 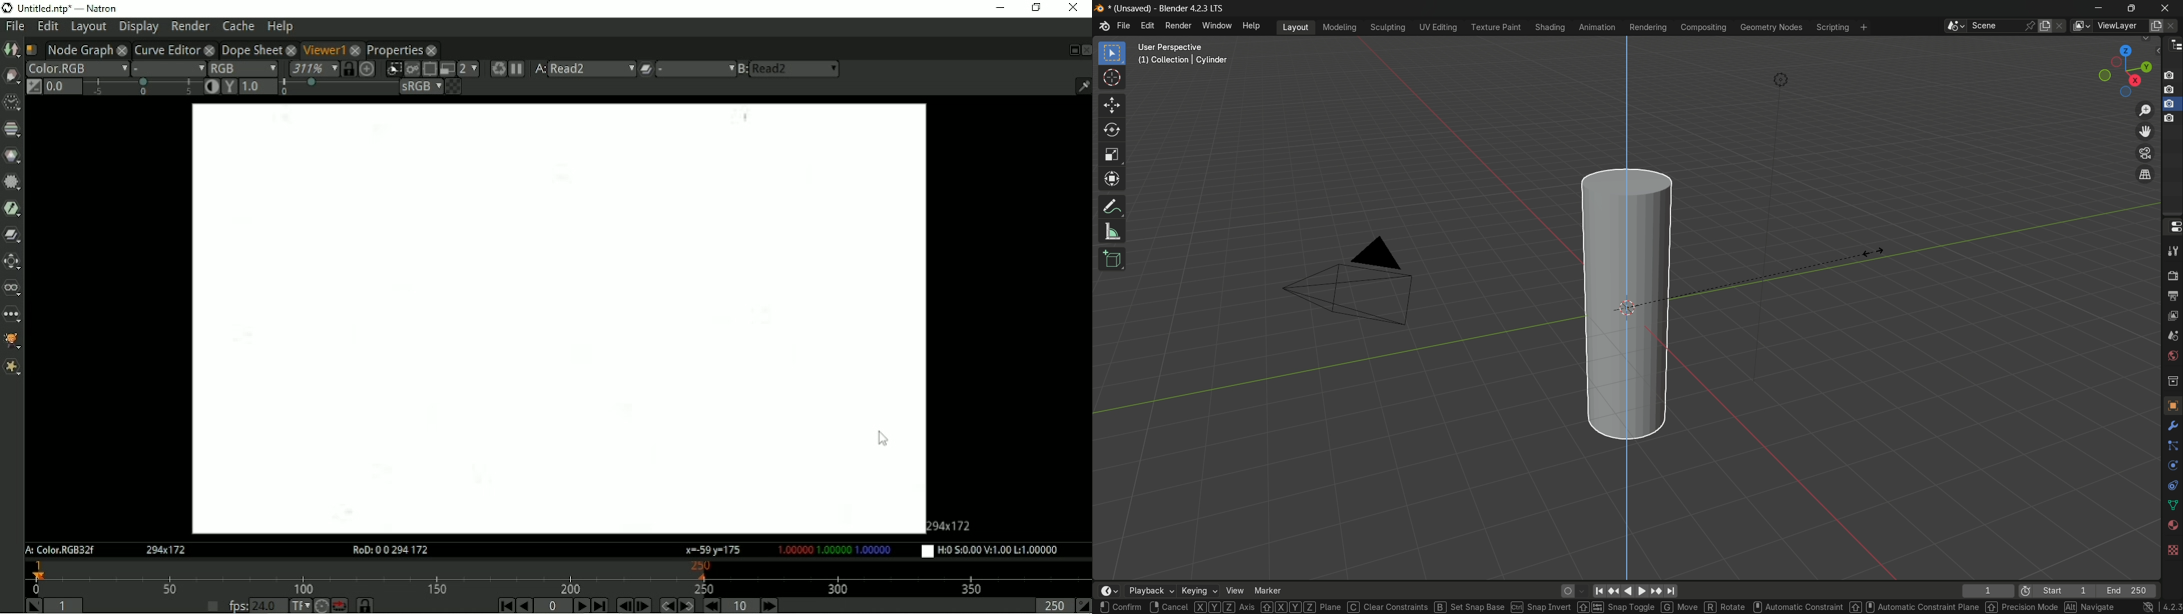 I want to click on Aspect, so click(x=167, y=550).